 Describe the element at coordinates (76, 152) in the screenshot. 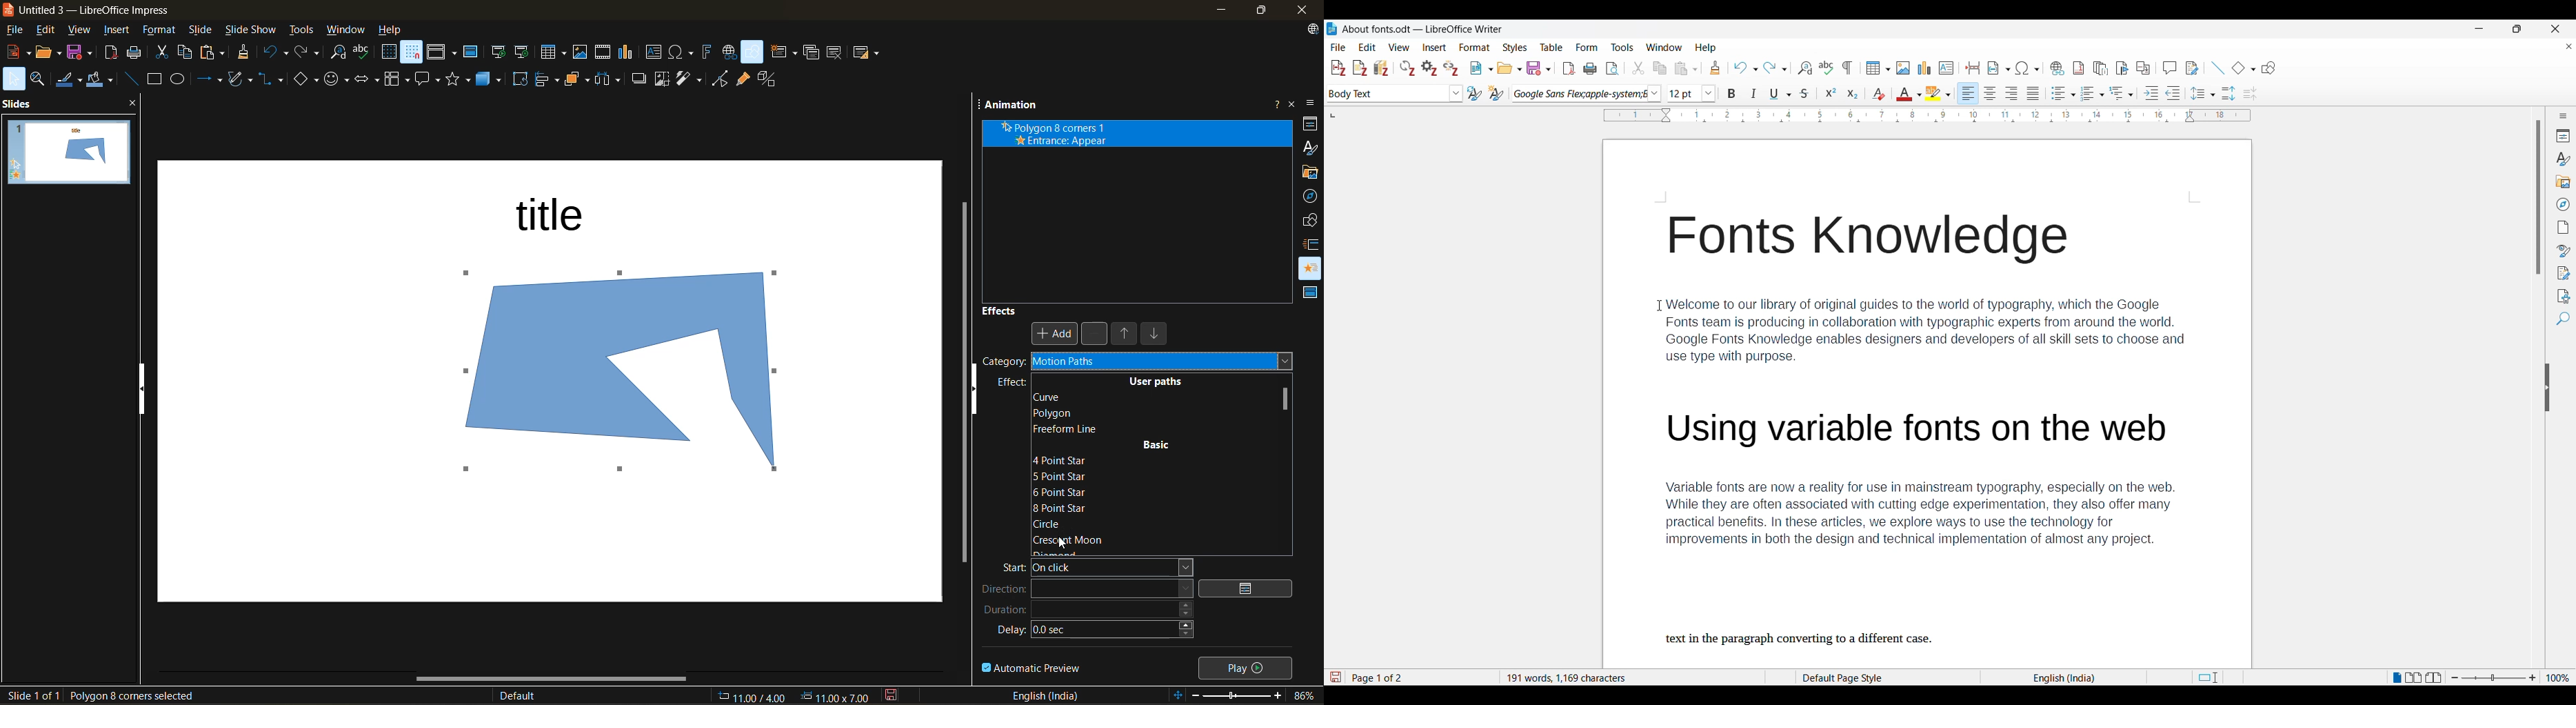

I see `slides` at that location.